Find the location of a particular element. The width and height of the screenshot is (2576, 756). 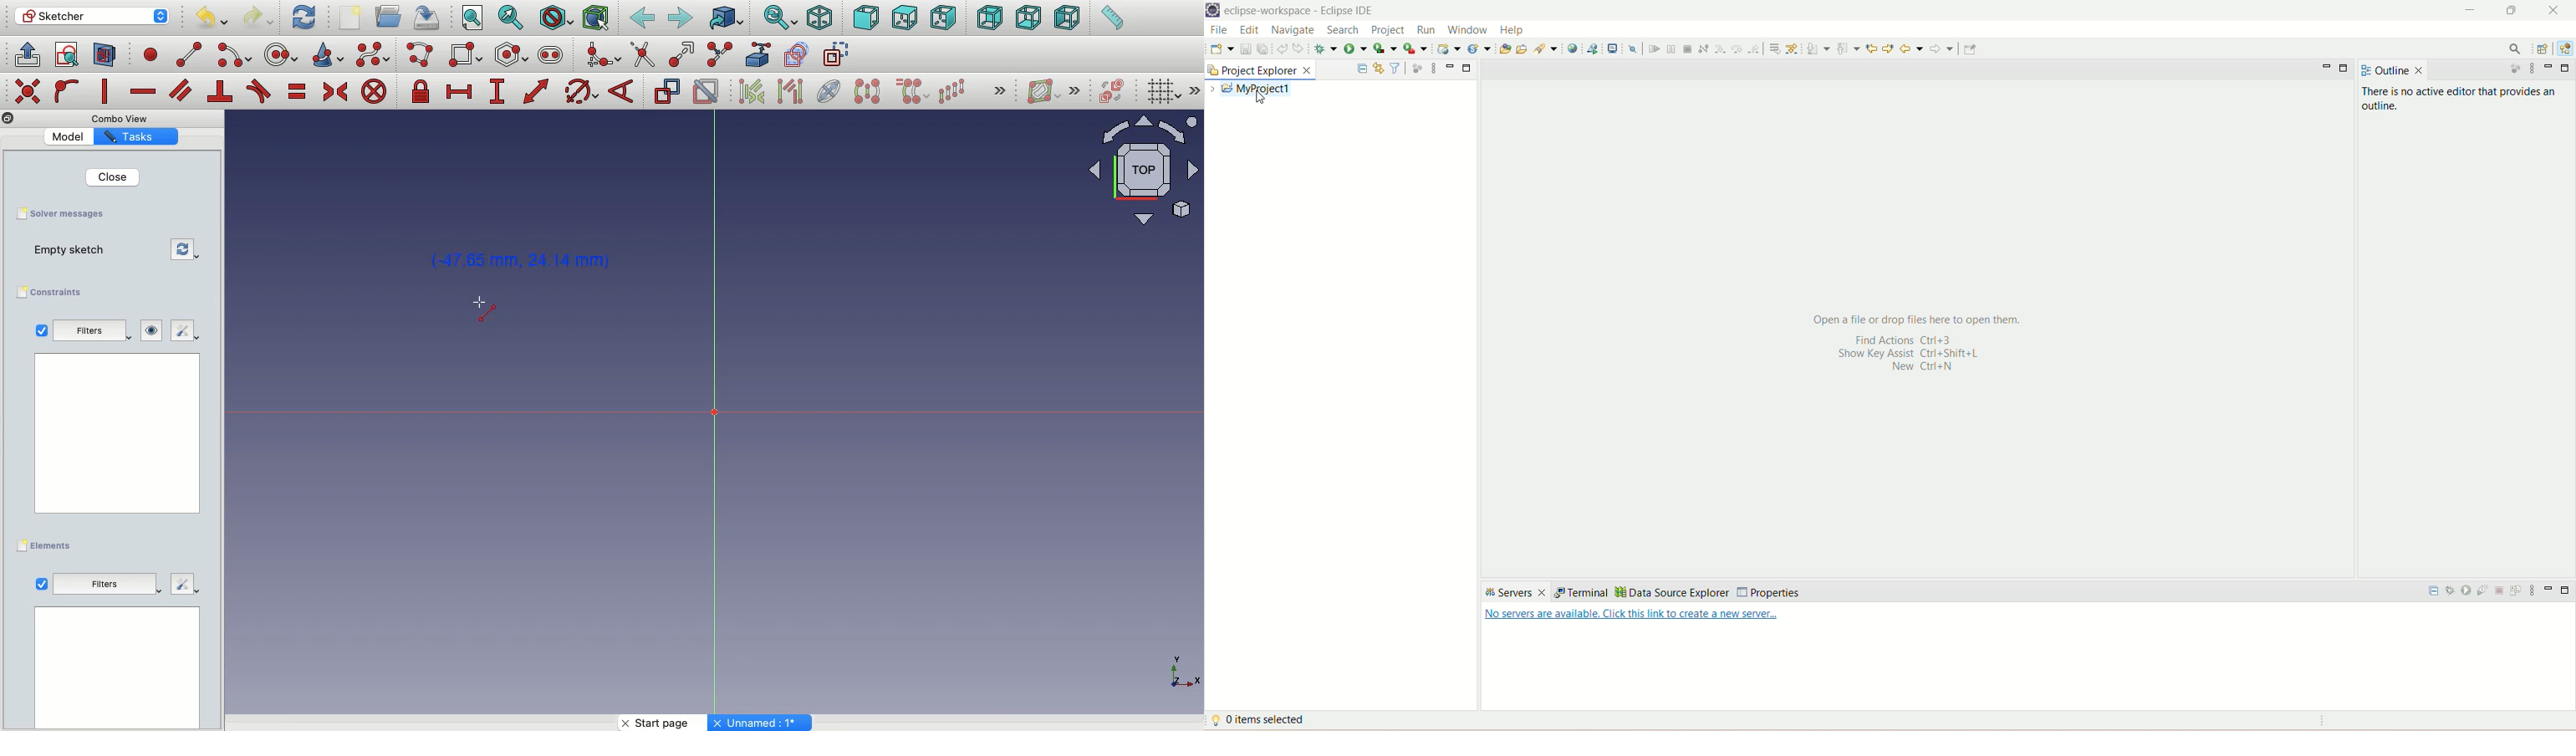

Constrain angle is located at coordinates (623, 91).